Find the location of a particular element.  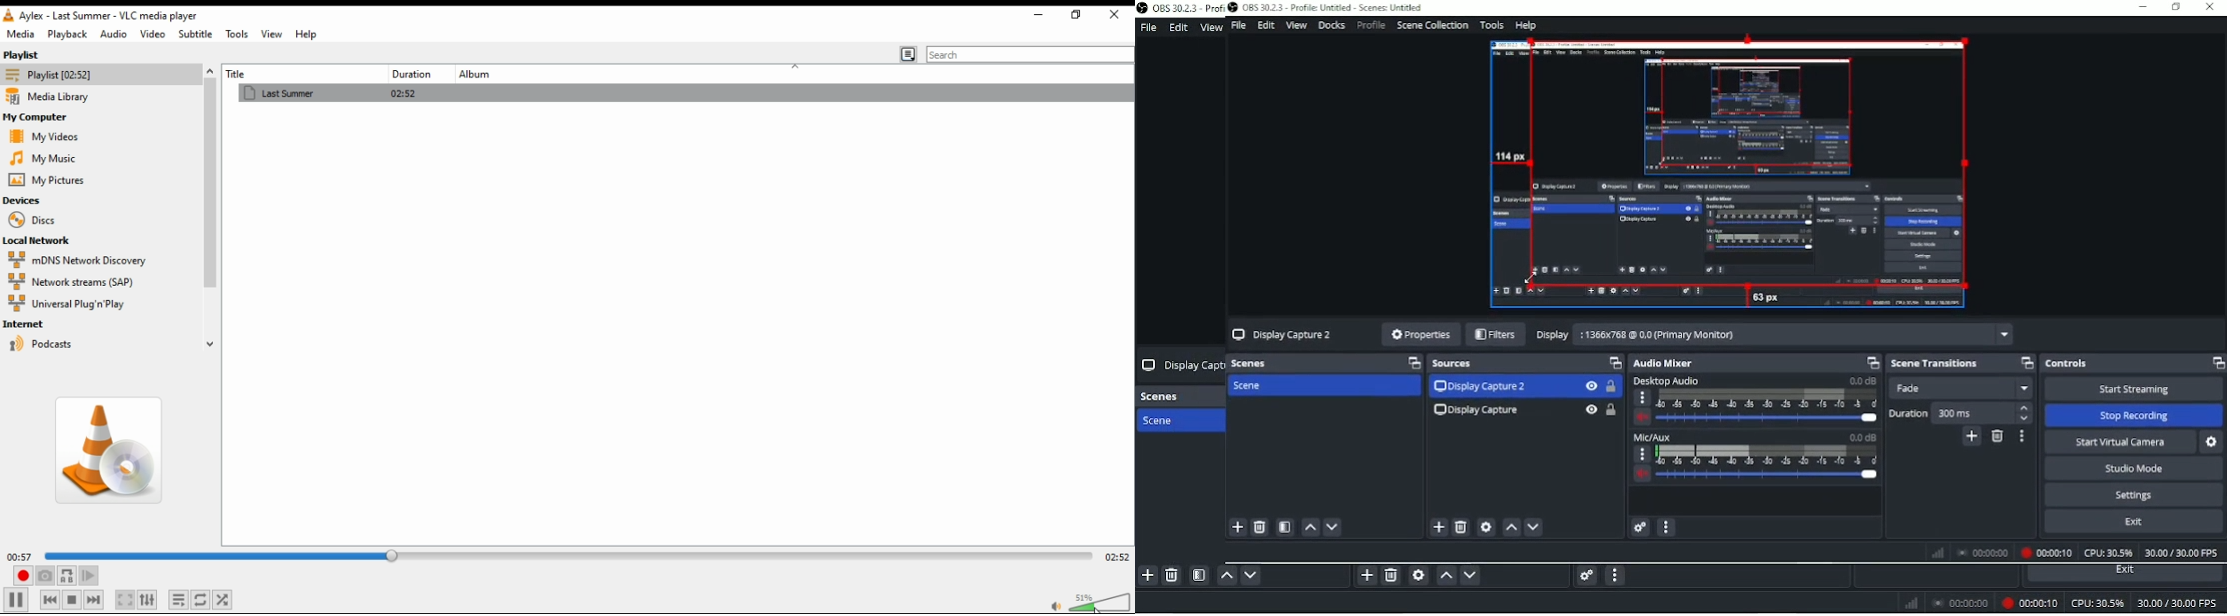

Recording 00:00:10 is located at coordinates (2029, 604).